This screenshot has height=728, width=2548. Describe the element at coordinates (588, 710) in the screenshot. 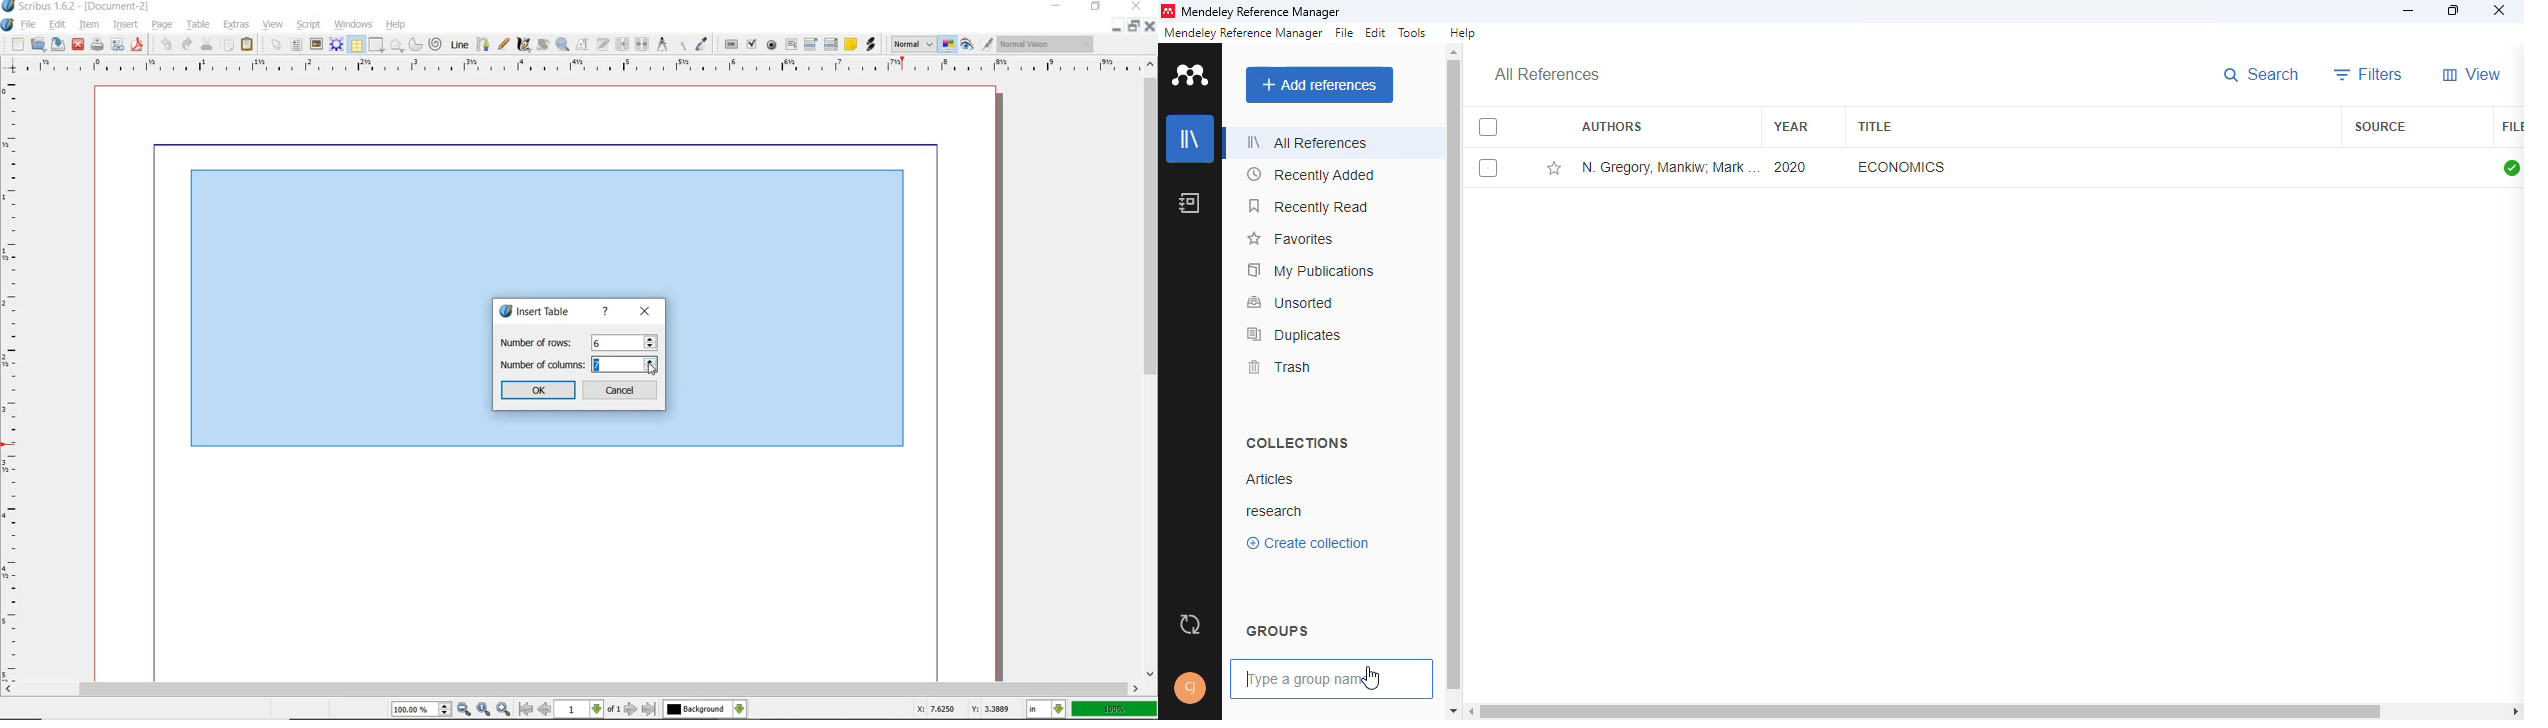

I see `select current page` at that location.